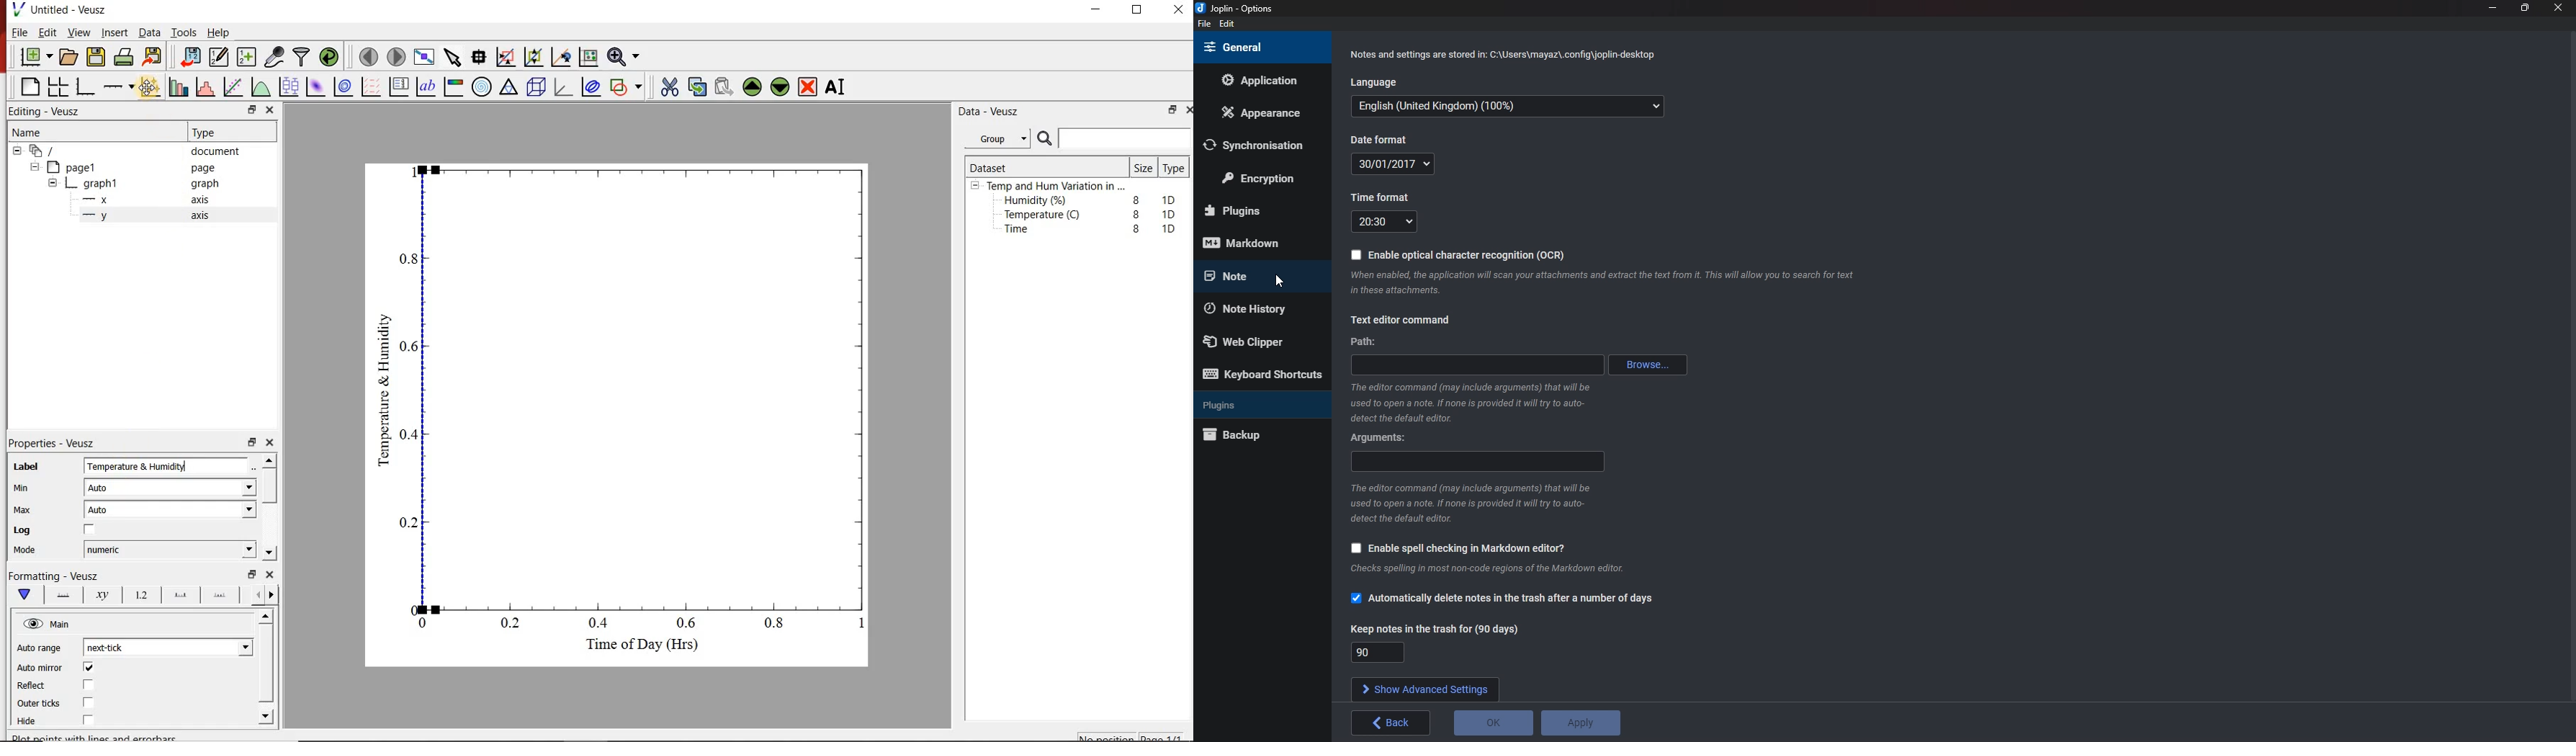 This screenshot has height=756, width=2576. What do you see at coordinates (120, 85) in the screenshot?
I see `add an axis to a plot` at bounding box center [120, 85].